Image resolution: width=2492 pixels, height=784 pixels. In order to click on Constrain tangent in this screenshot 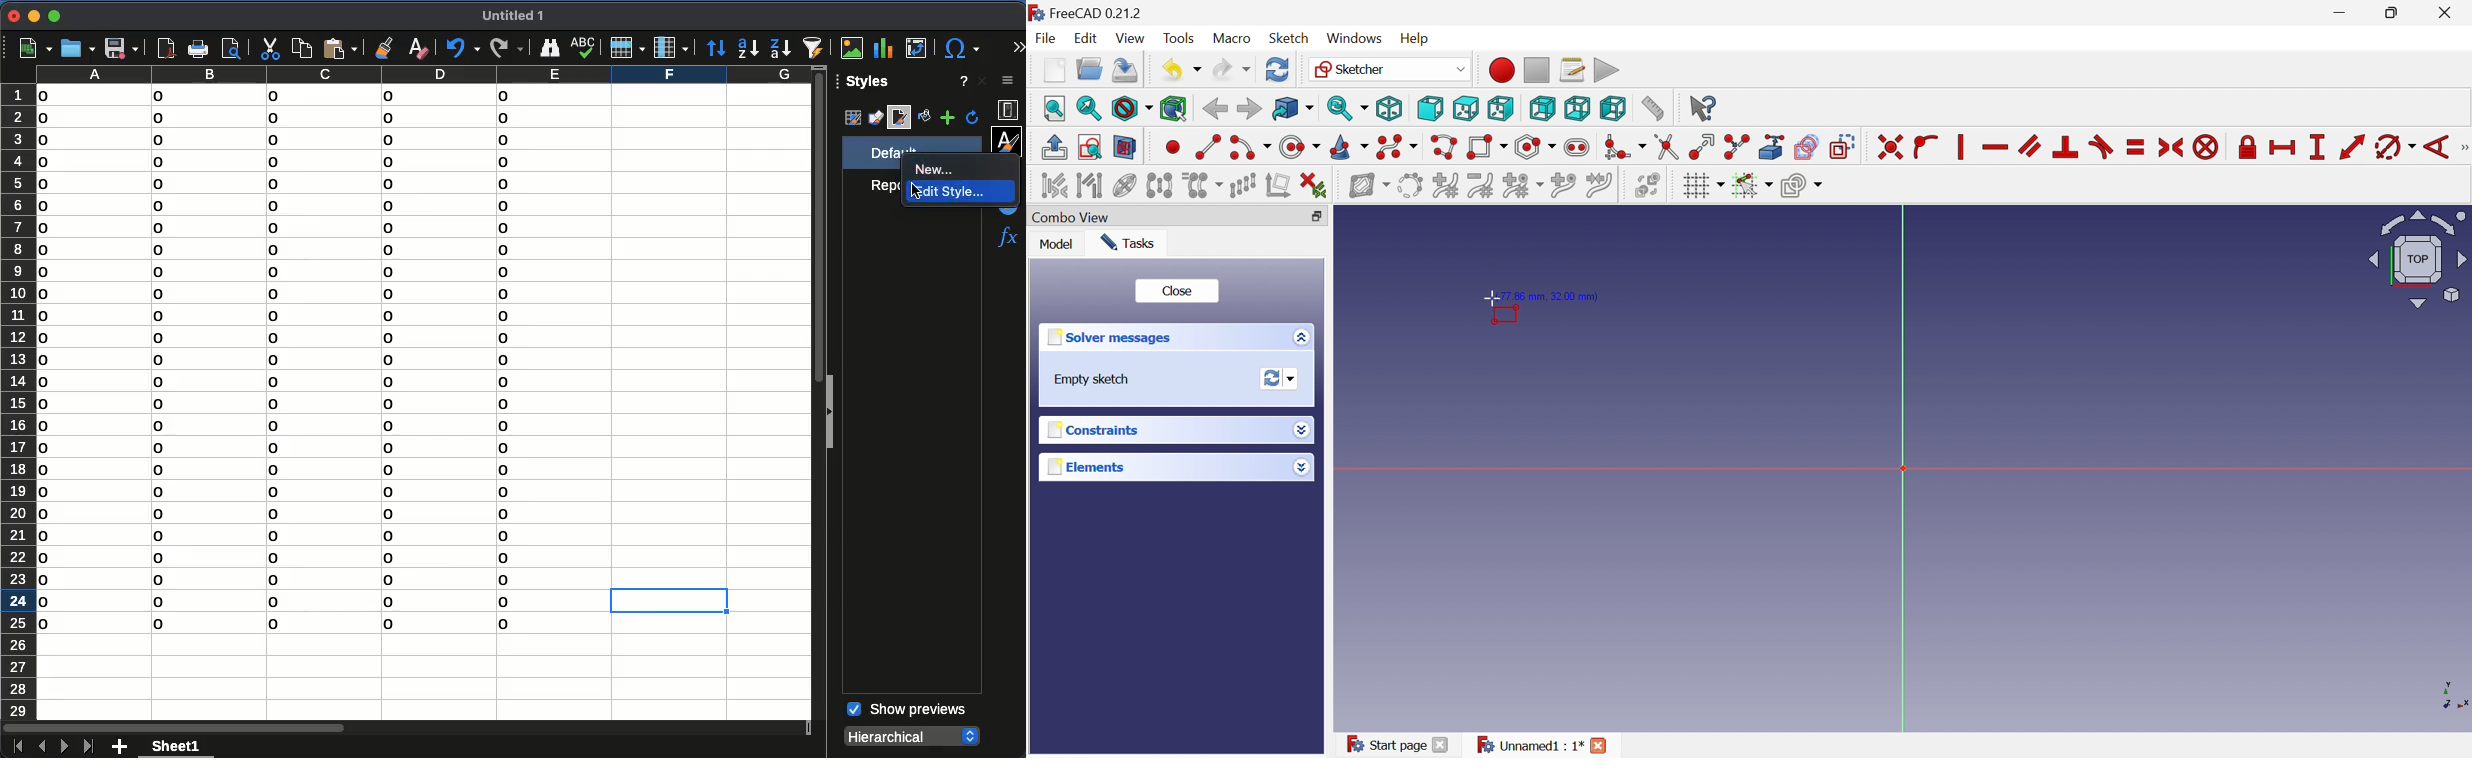, I will do `click(2103, 146)`.